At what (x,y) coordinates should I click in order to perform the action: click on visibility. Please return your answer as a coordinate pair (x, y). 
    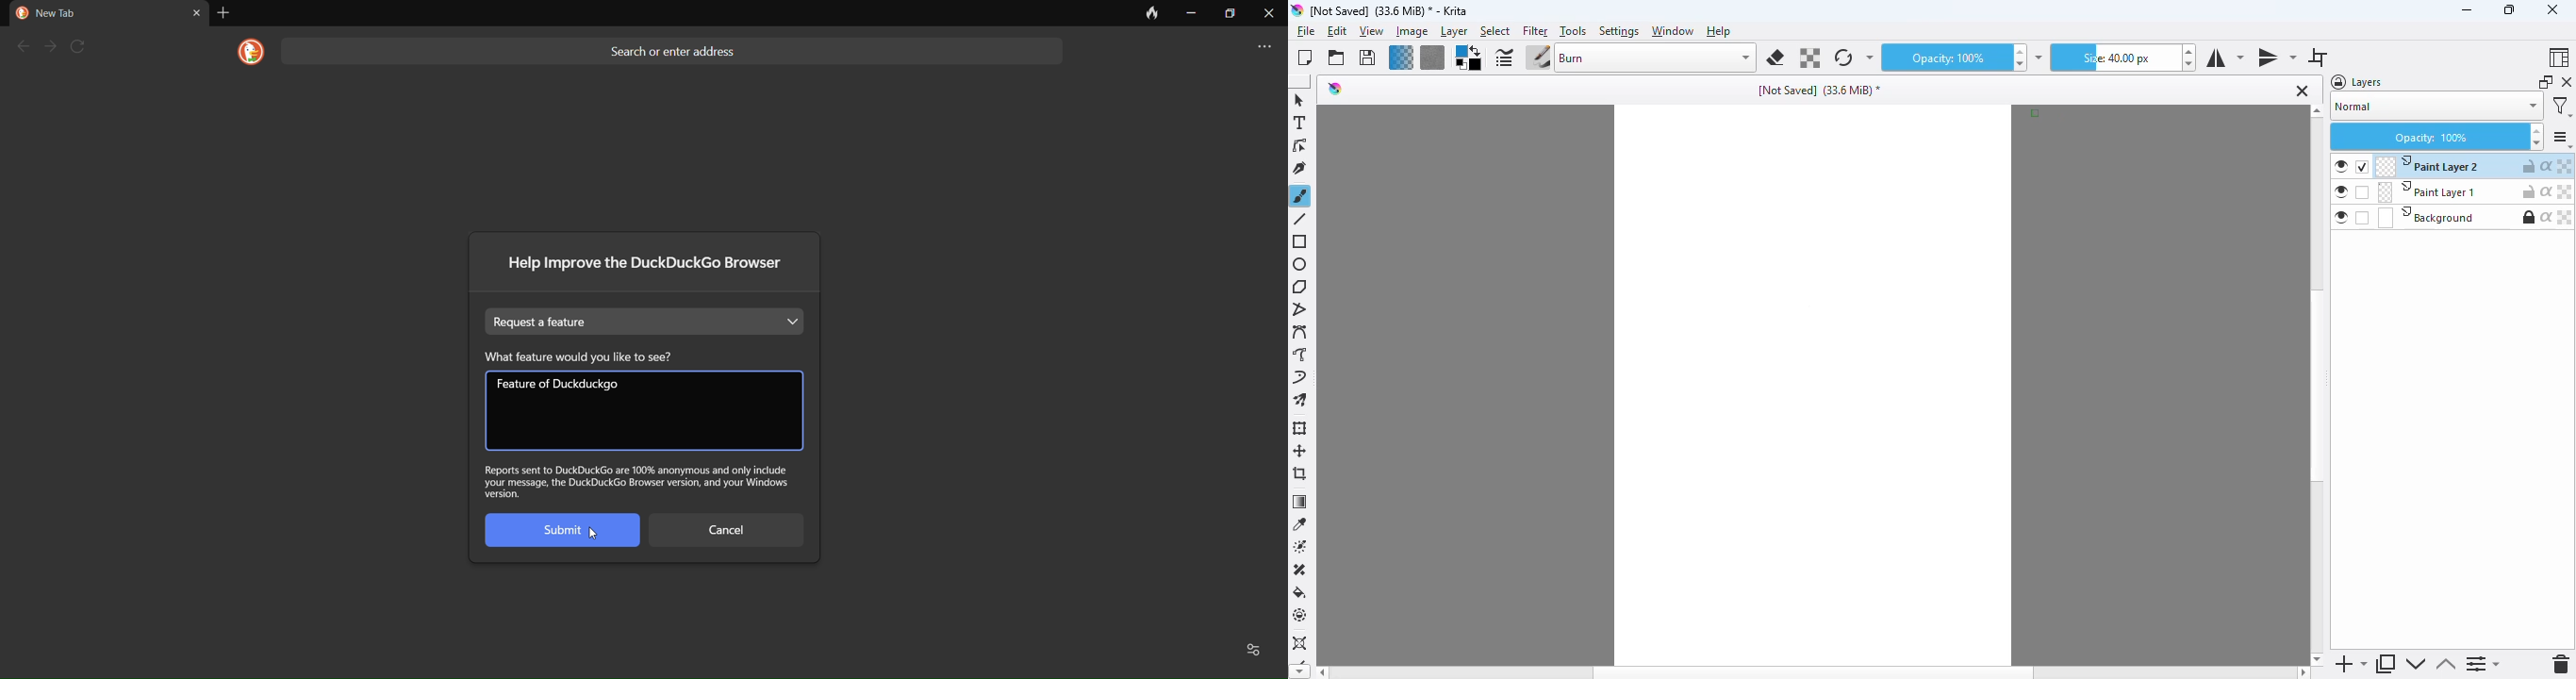
    Looking at the image, I should click on (2342, 167).